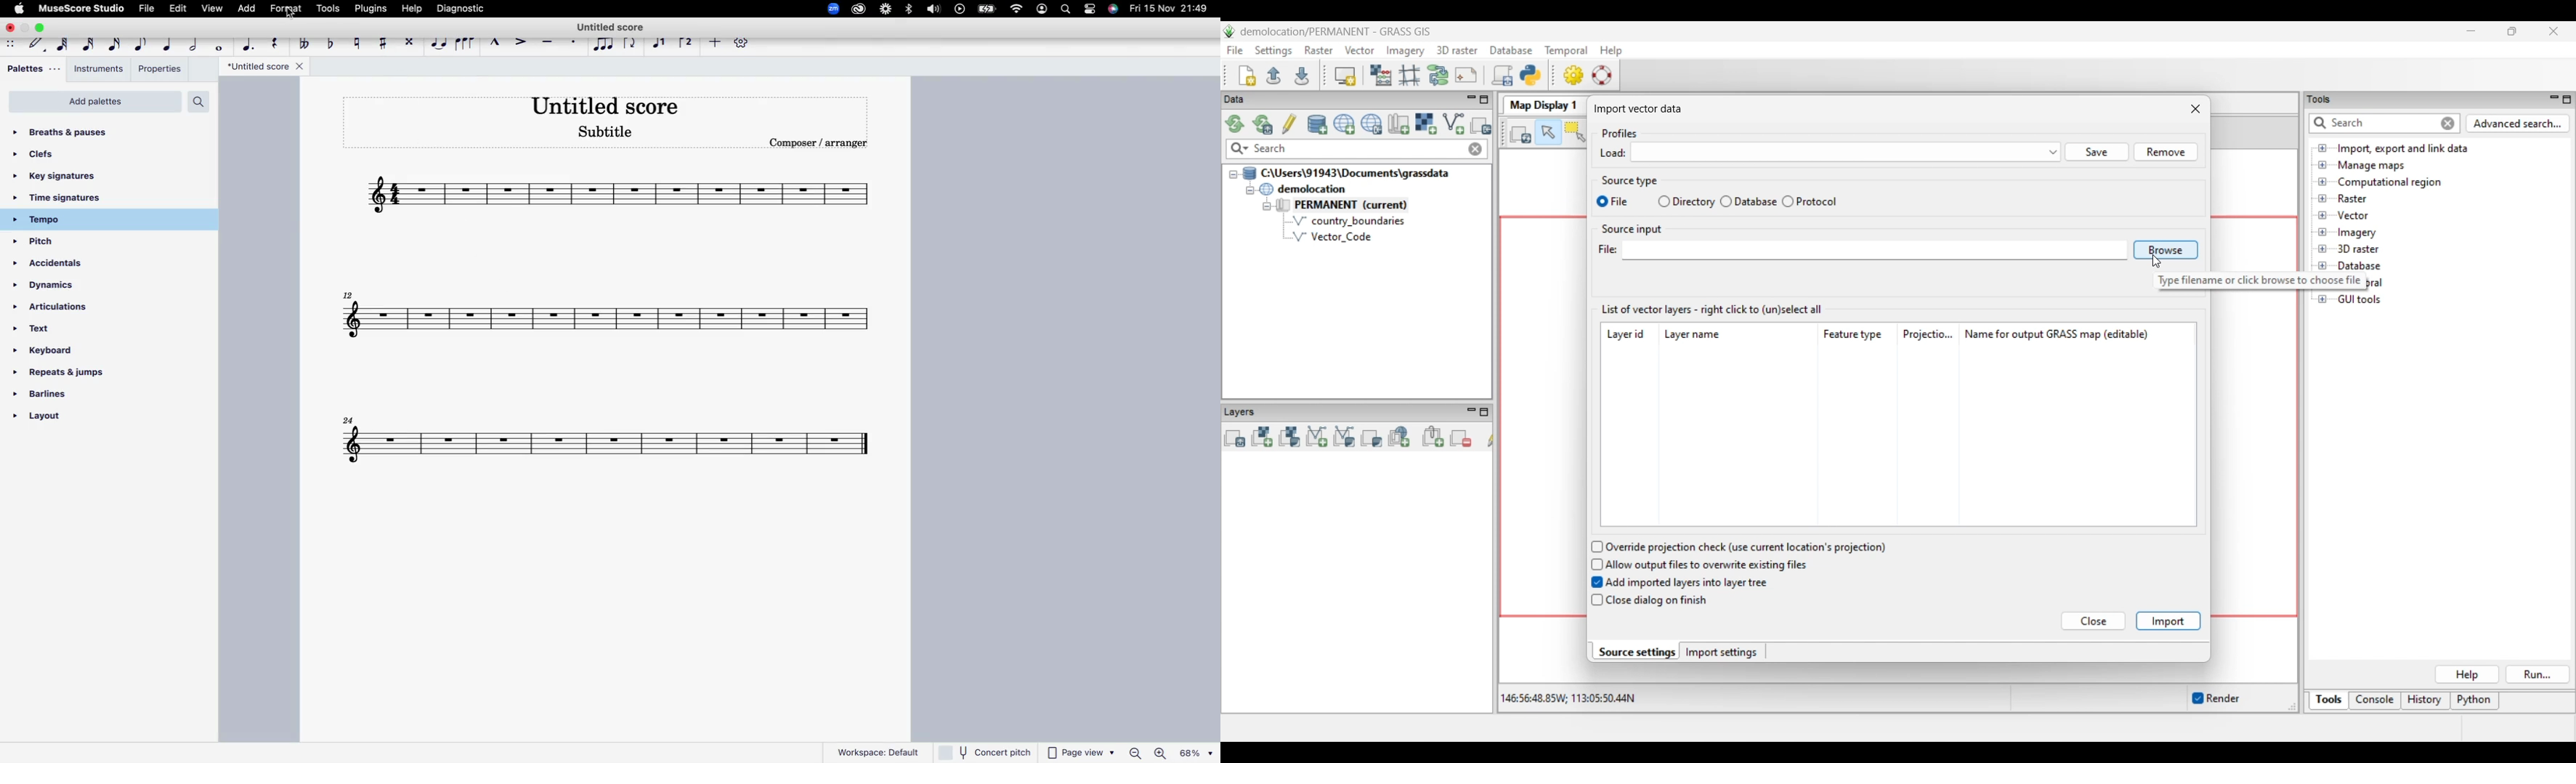 This screenshot has height=784, width=2576. What do you see at coordinates (385, 41) in the screenshot?
I see `toggle sharp` at bounding box center [385, 41].